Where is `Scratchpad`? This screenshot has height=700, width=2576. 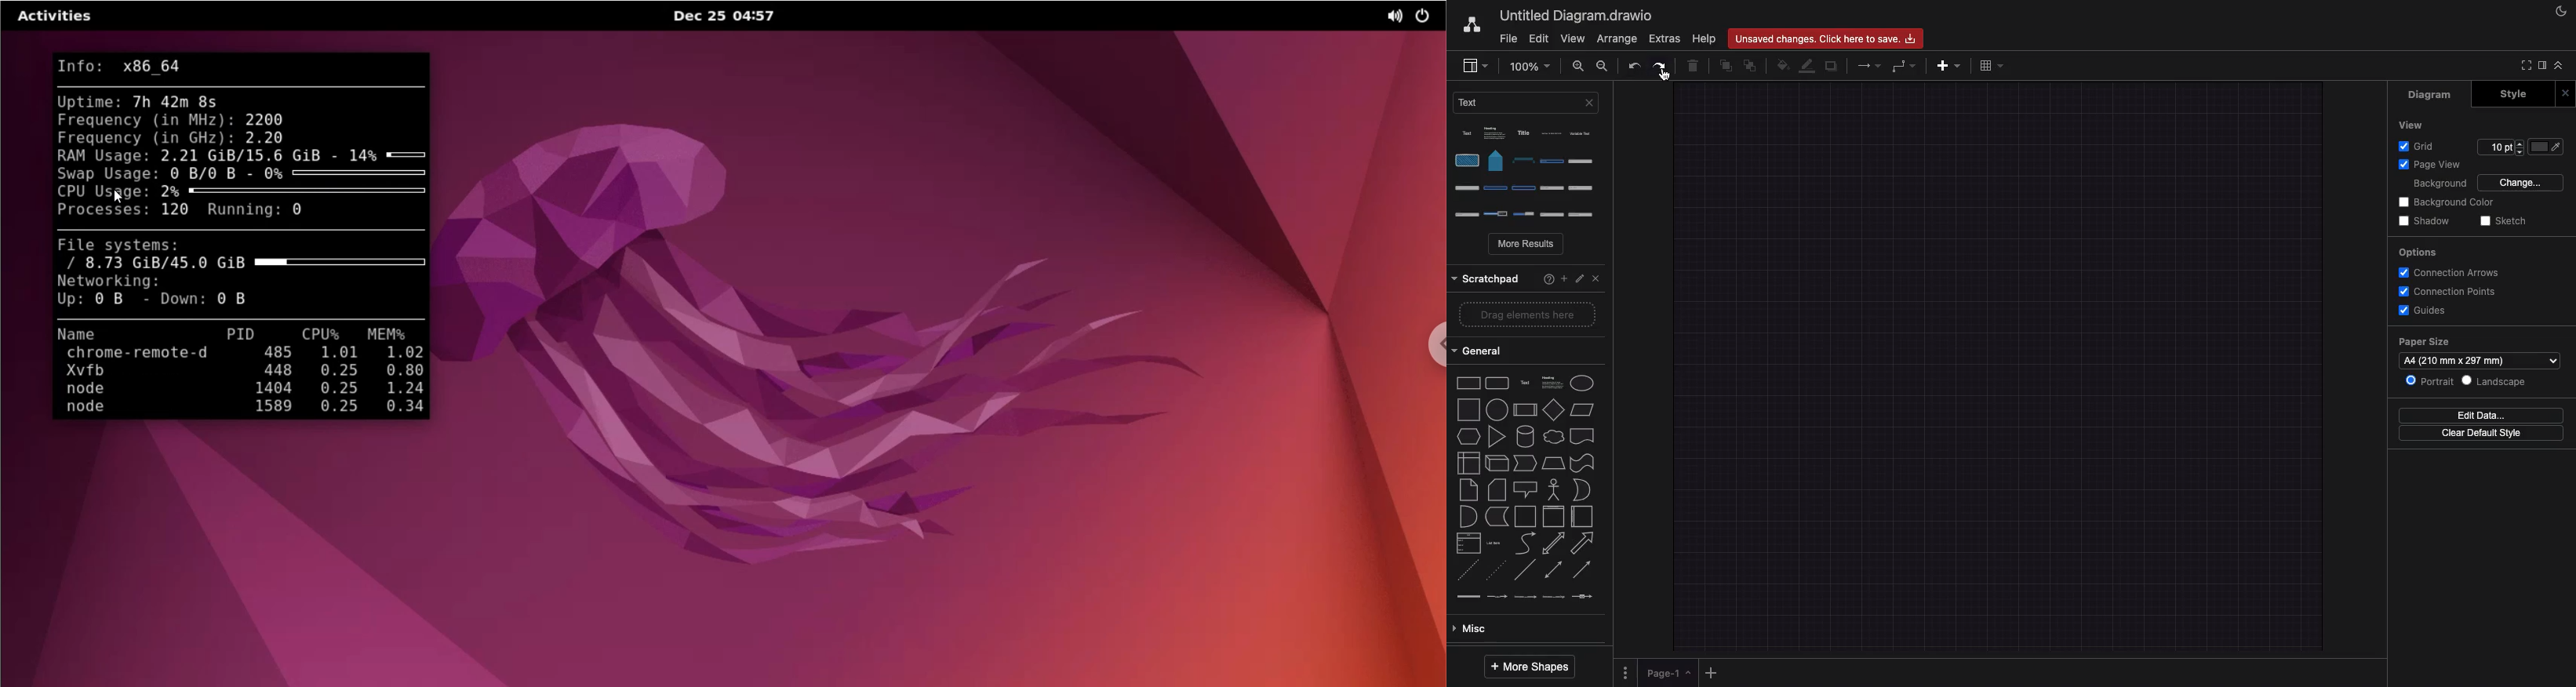 Scratchpad is located at coordinates (1486, 277).